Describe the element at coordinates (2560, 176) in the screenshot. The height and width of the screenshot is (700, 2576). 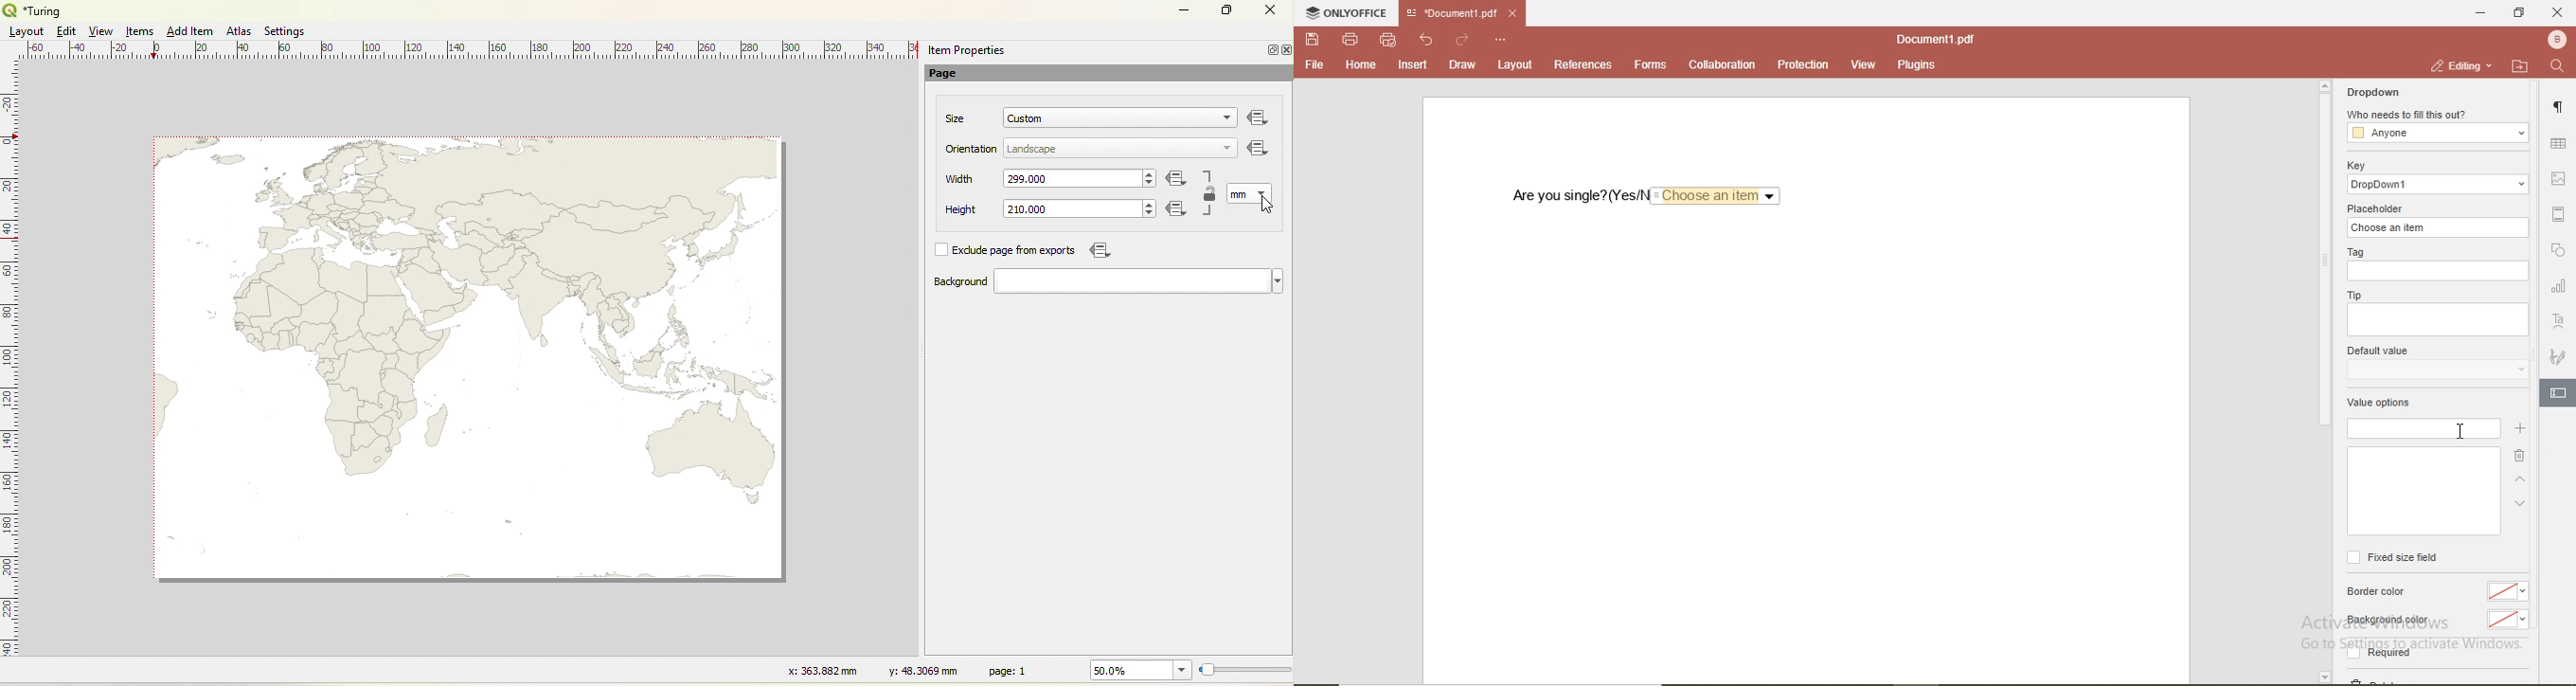
I see `image` at that location.